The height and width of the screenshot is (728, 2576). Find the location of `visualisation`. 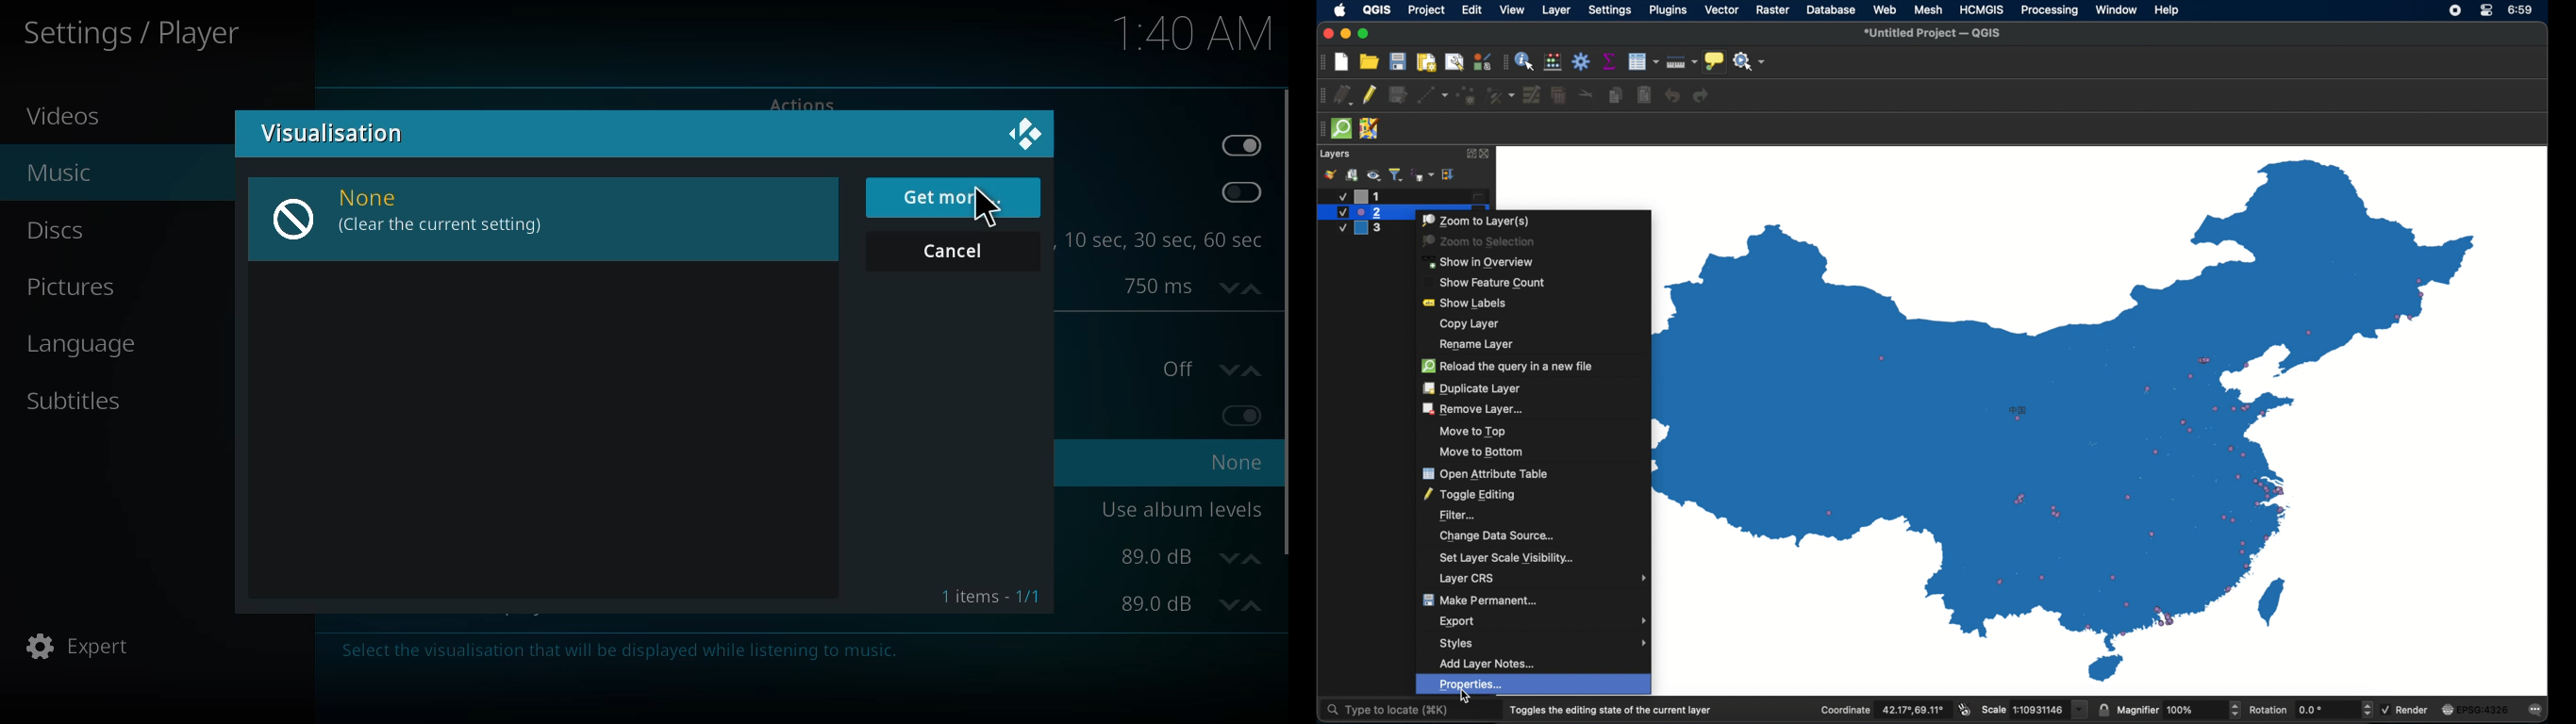

visualisation is located at coordinates (340, 130).